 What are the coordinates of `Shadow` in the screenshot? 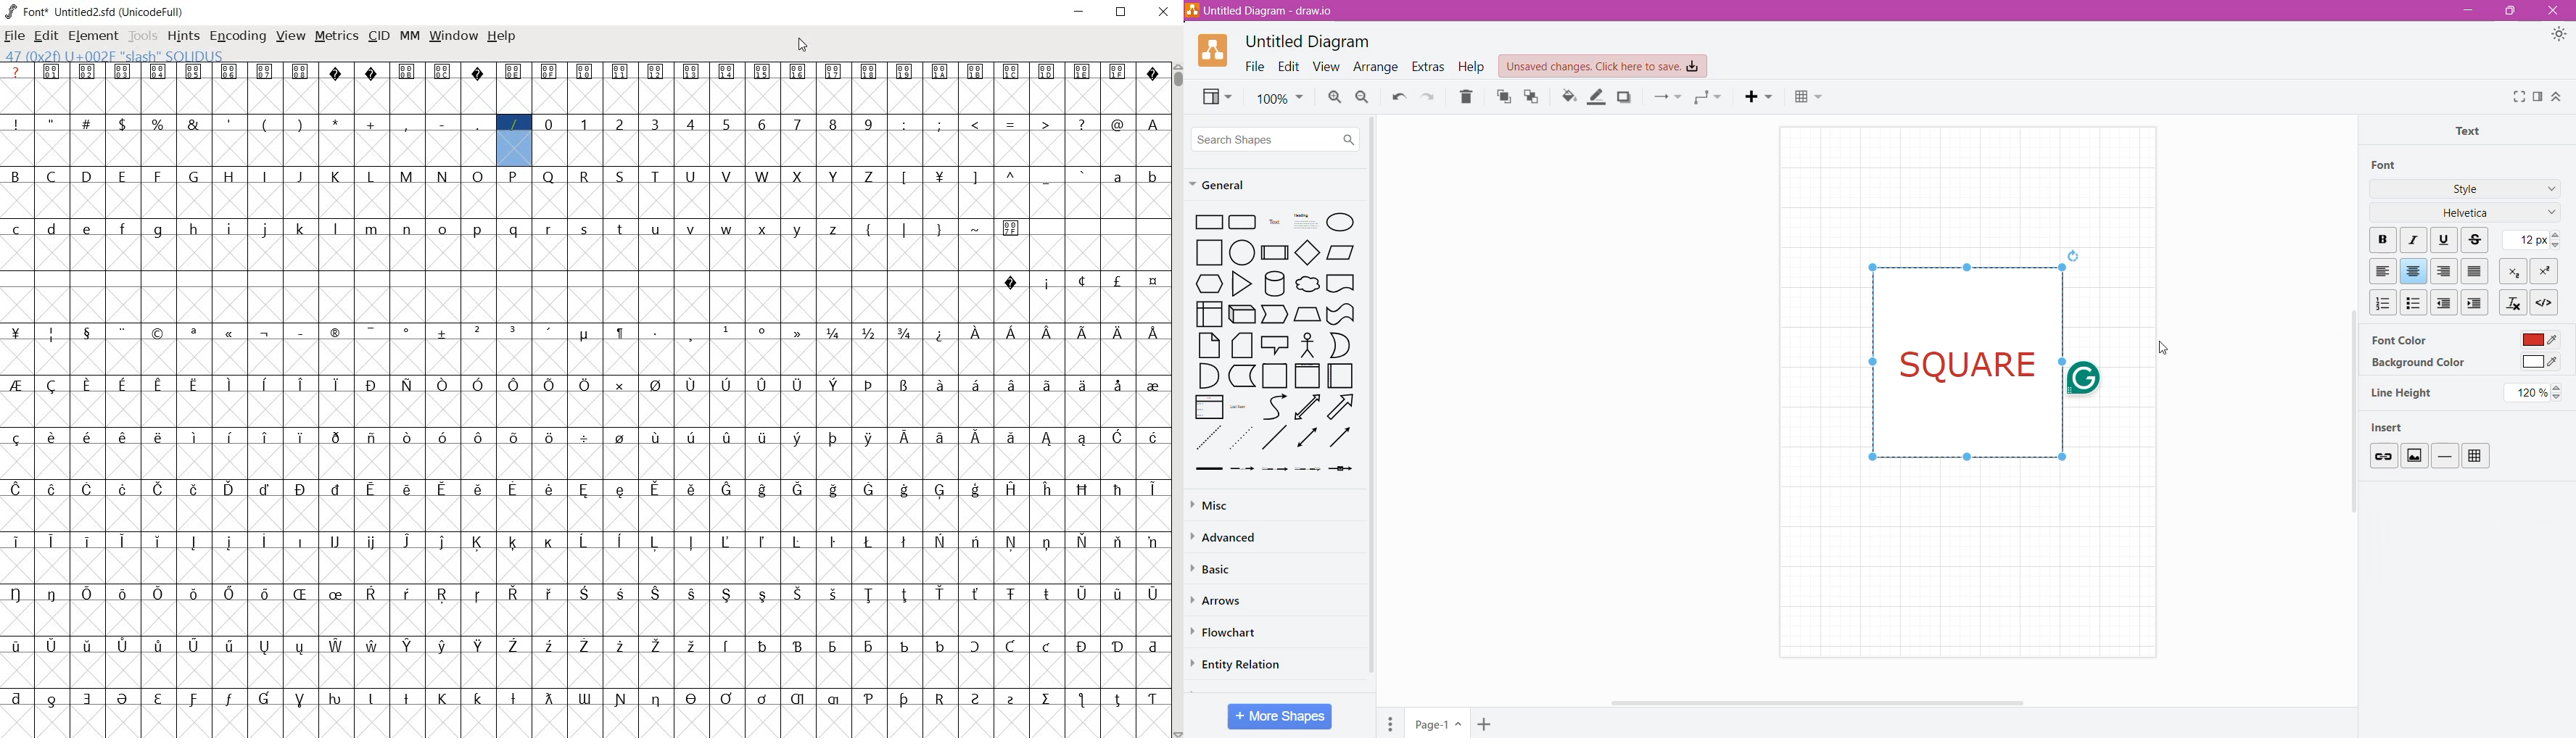 It's located at (1629, 98).